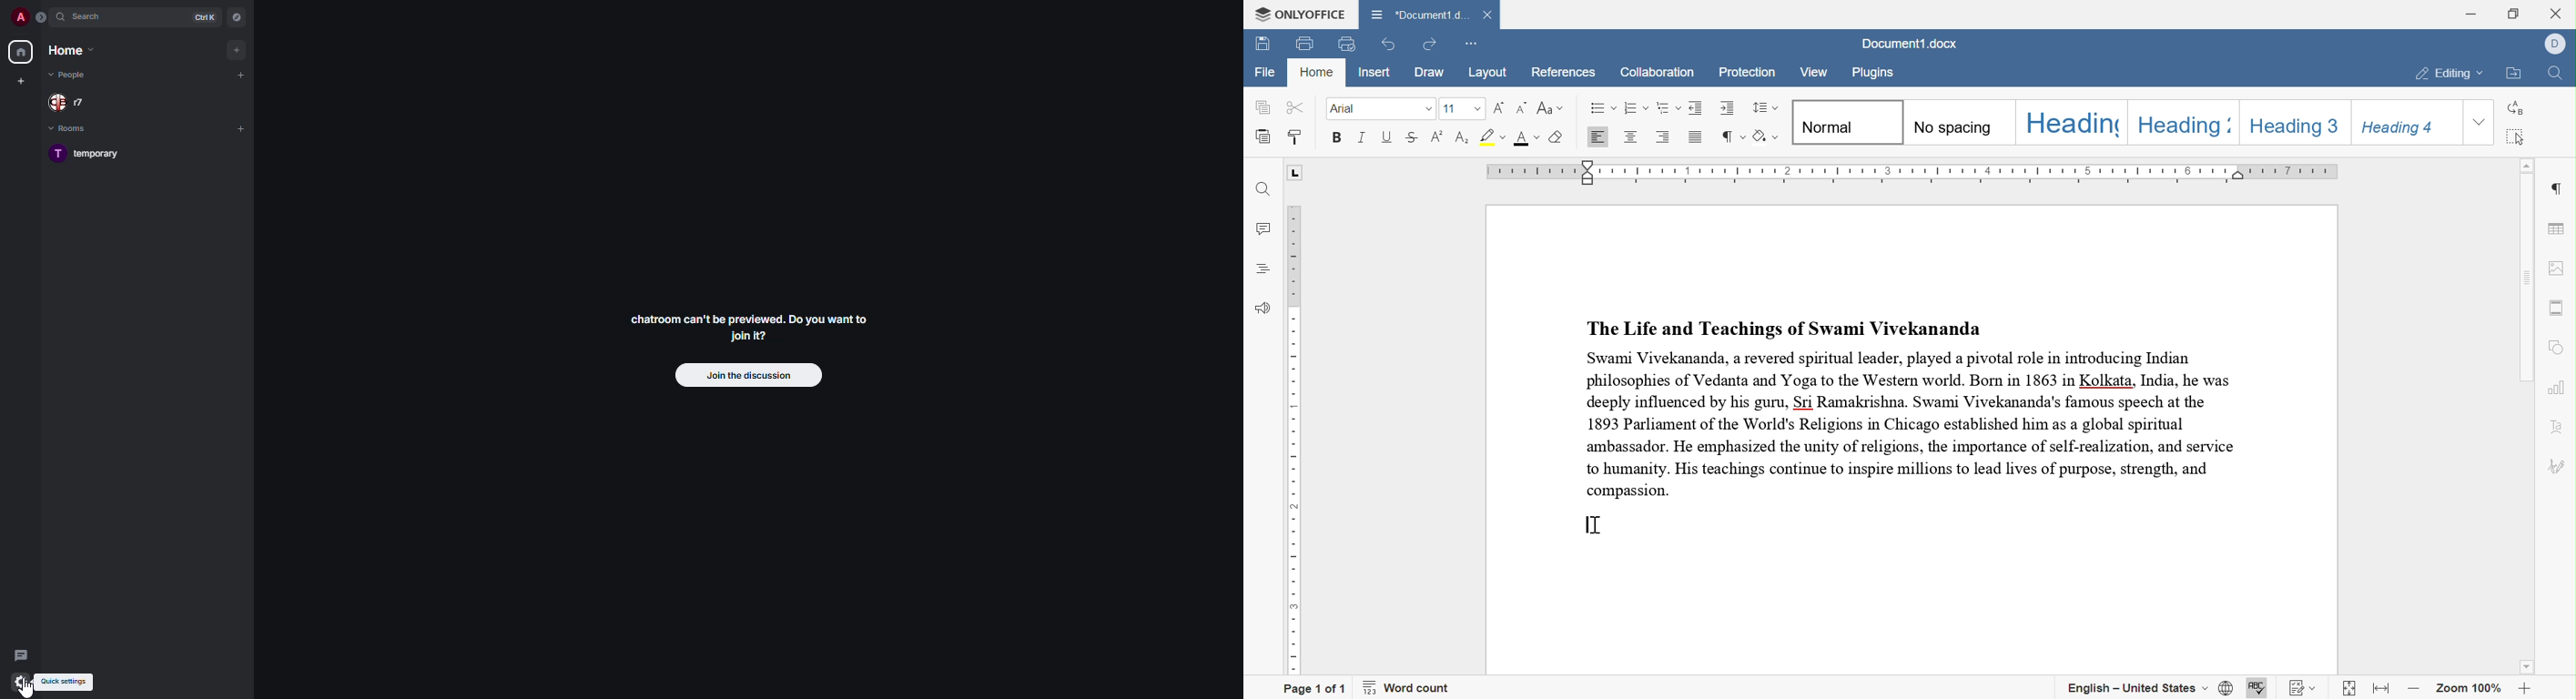 This screenshot has width=2576, height=700. What do you see at coordinates (1731, 137) in the screenshot?
I see `nonprinting characters` at bounding box center [1731, 137].